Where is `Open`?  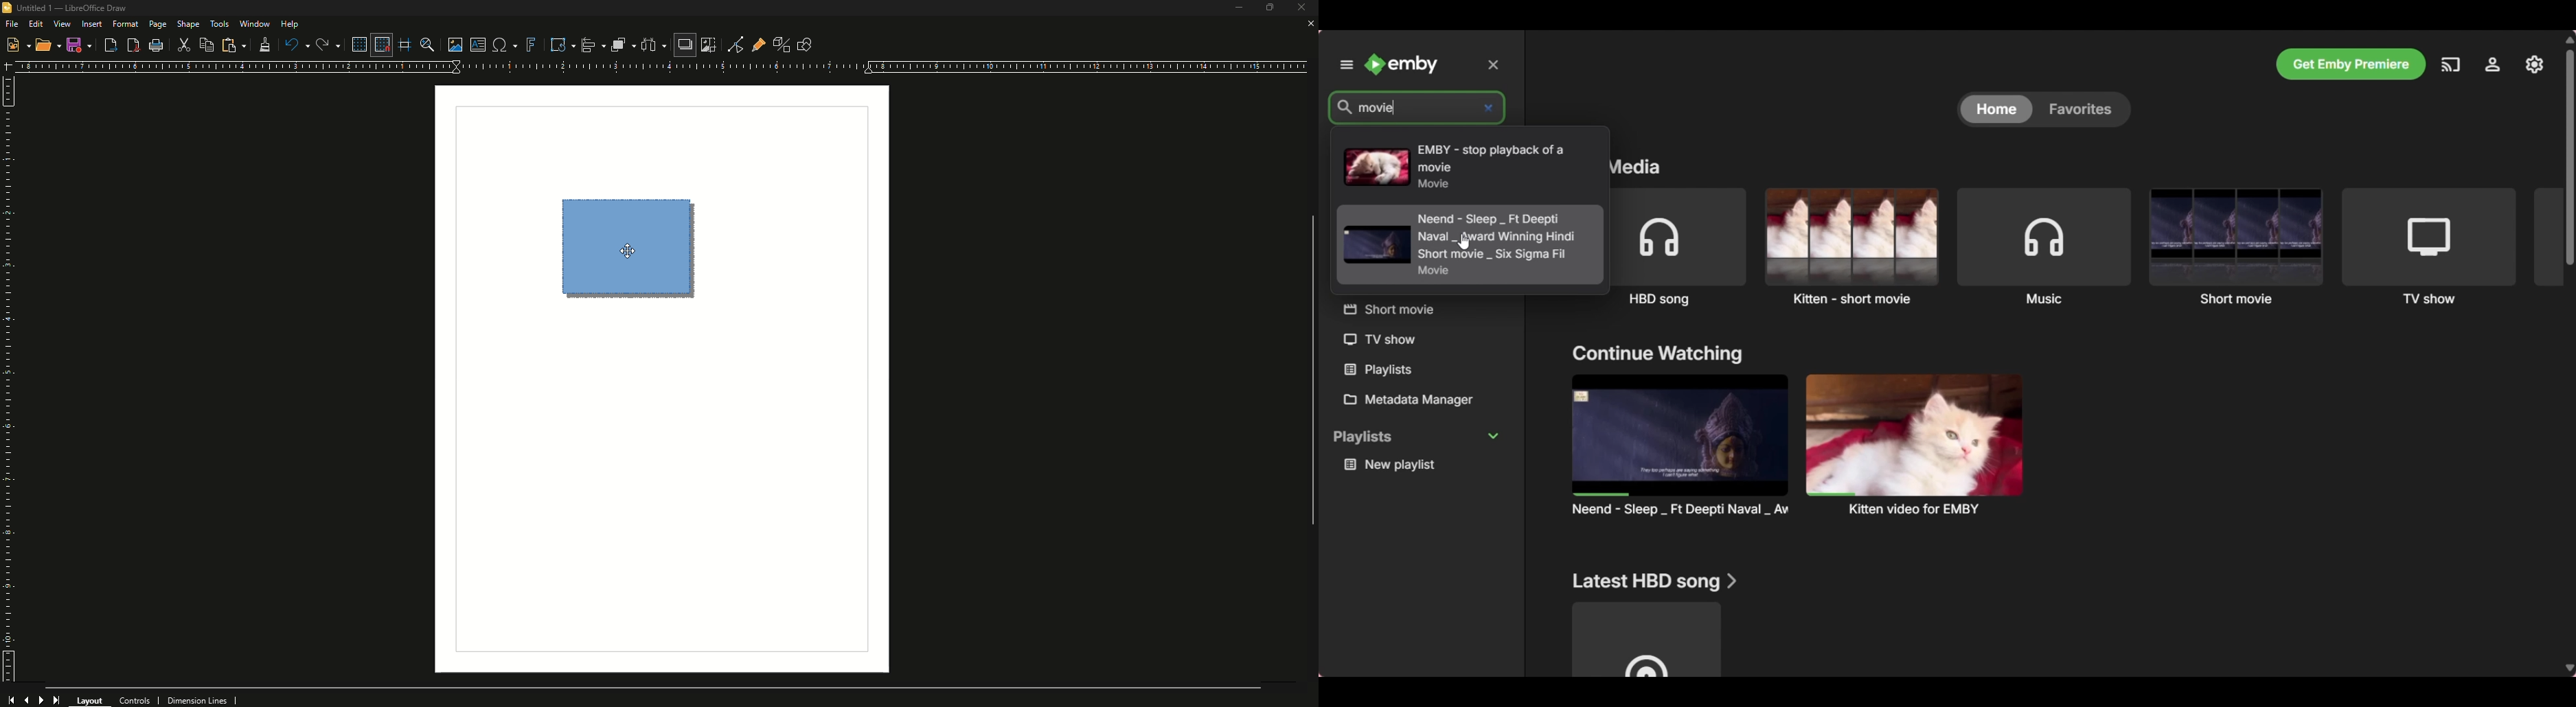
Open is located at coordinates (48, 47).